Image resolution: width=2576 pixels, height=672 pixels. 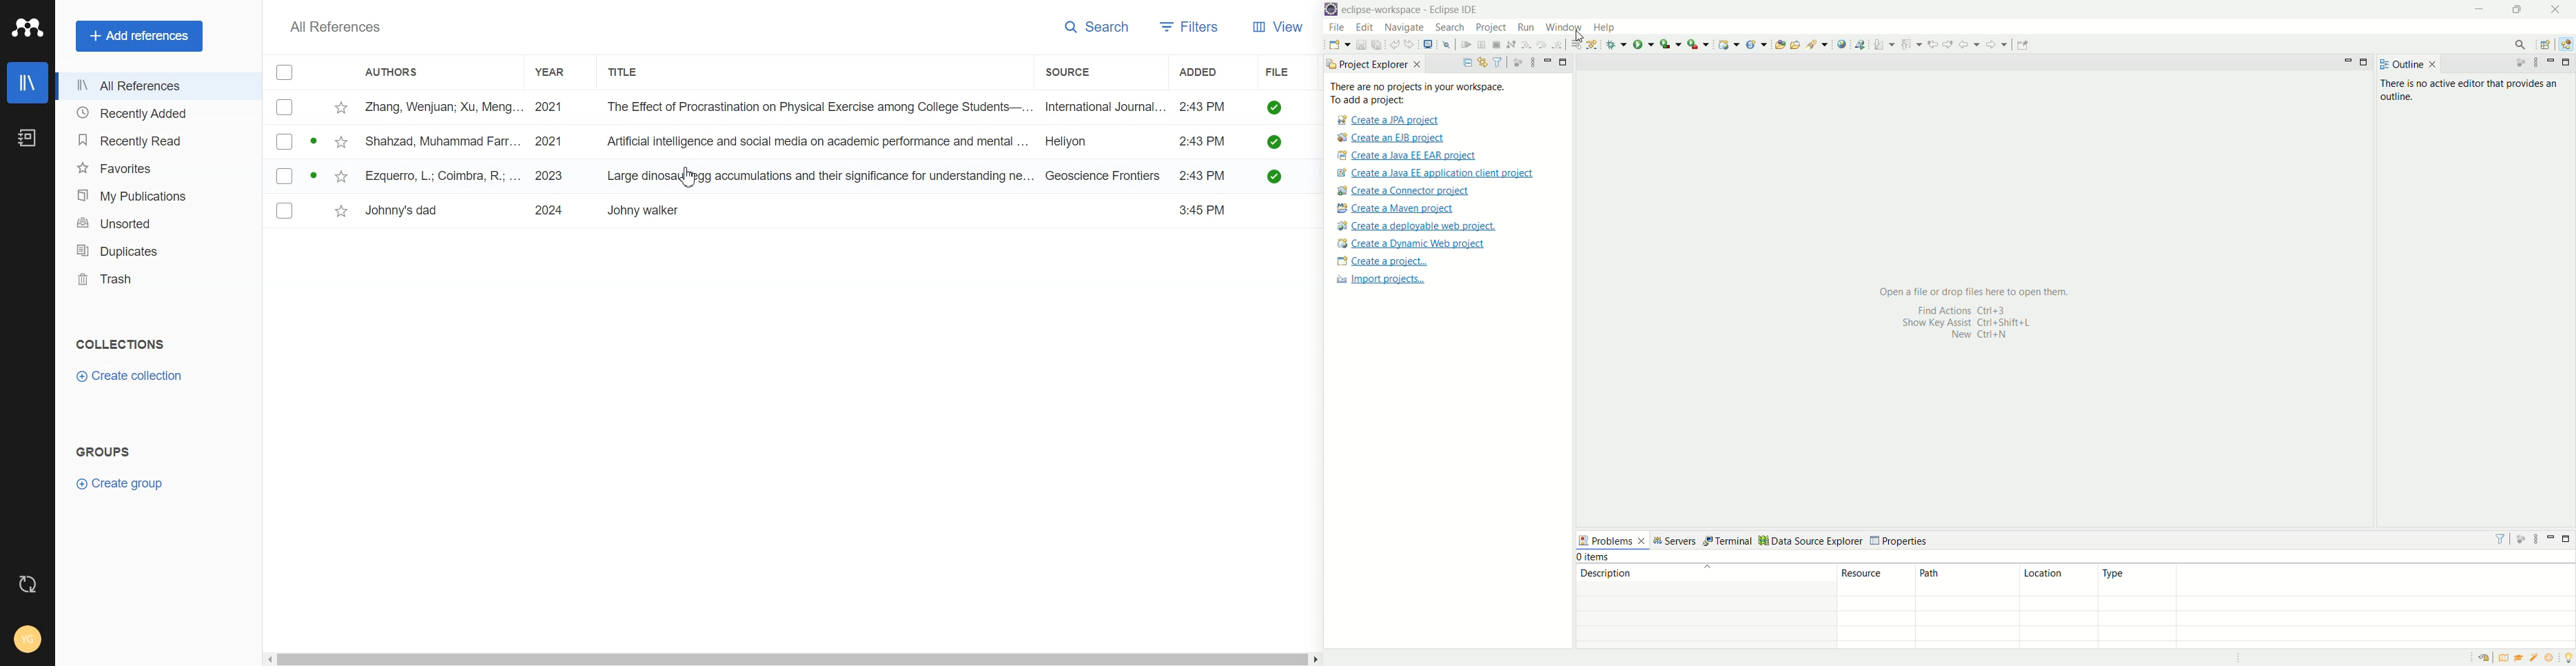 What do you see at coordinates (331, 27) in the screenshot?
I see `All Reference` at bounding box center [331, 27].